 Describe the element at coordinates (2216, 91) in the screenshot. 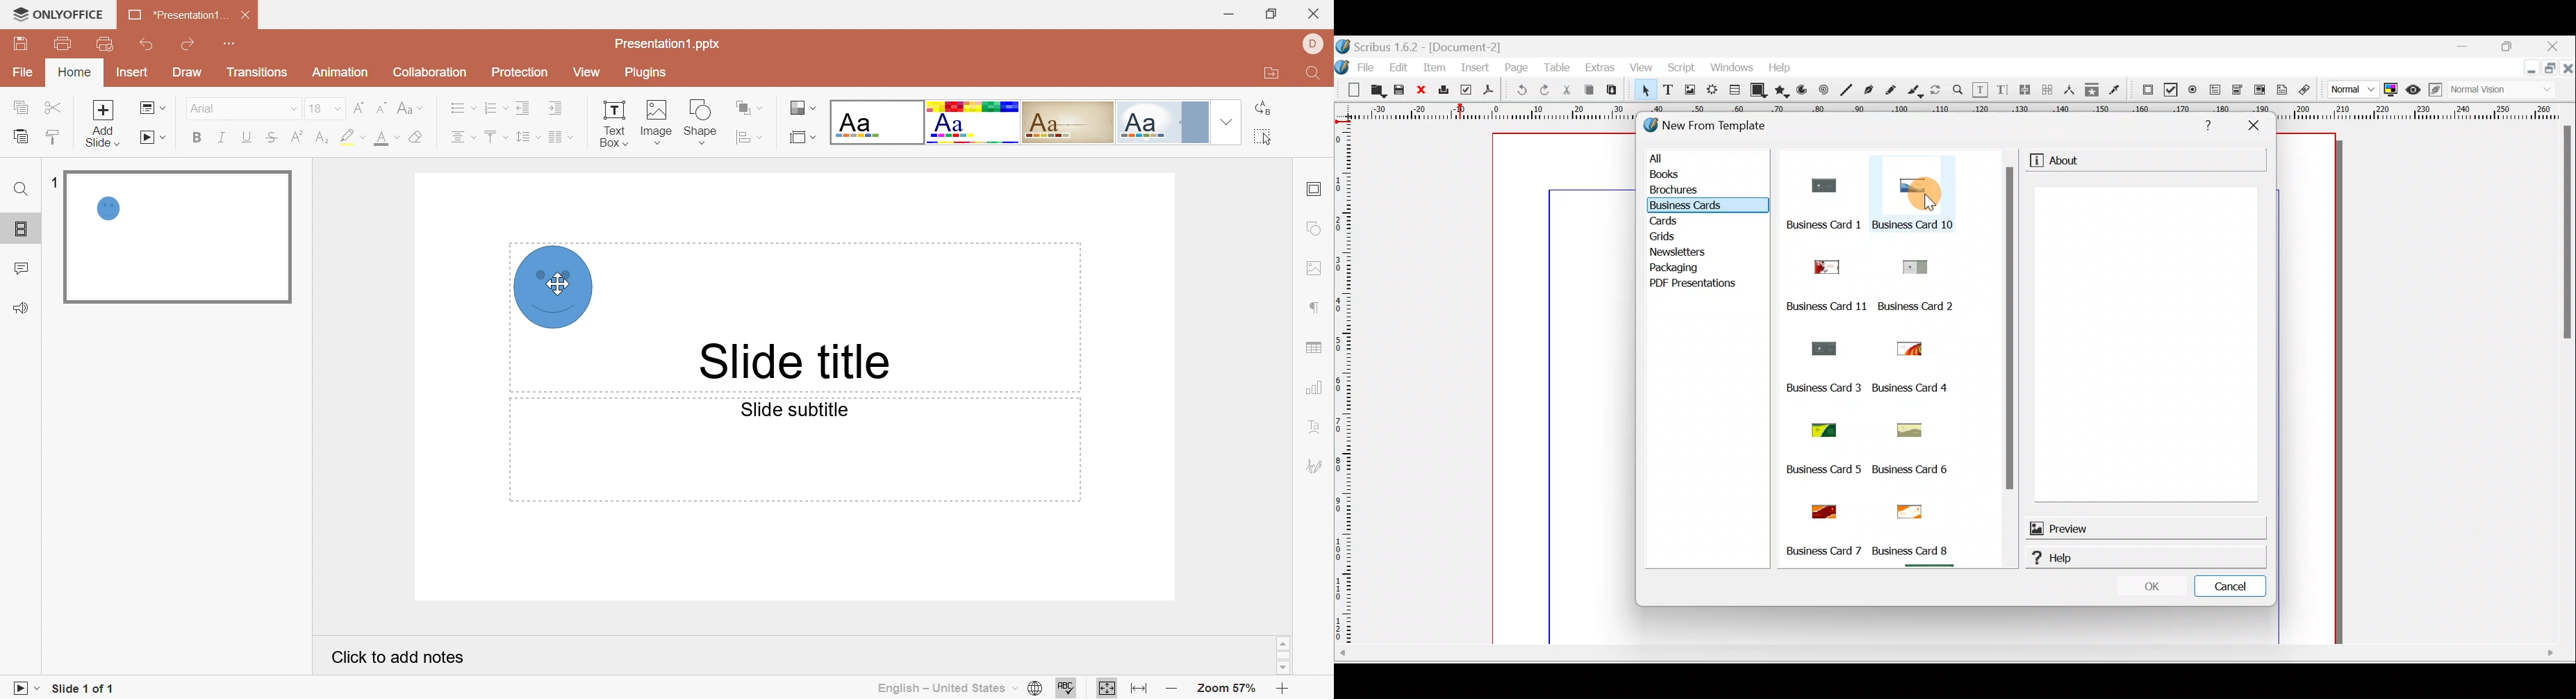

I see `PDF text field` at that location.